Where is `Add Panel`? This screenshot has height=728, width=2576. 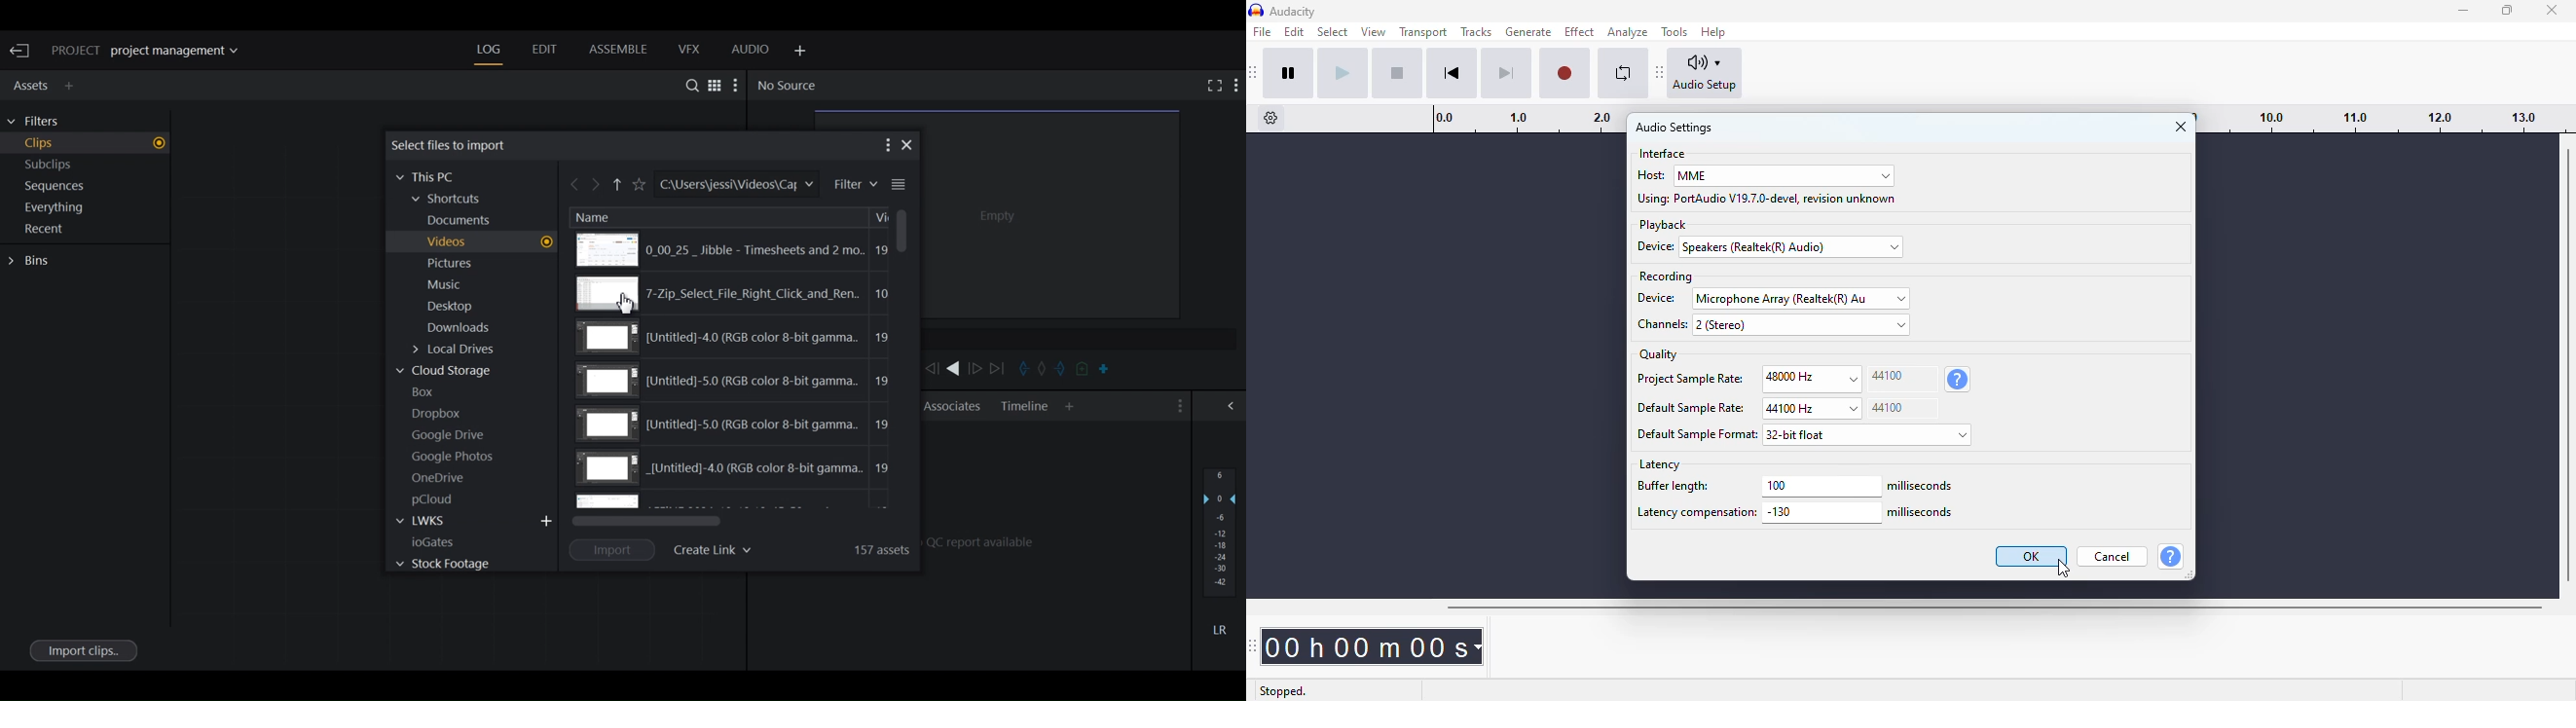
Add Panel is located at coordinates (798, 51).